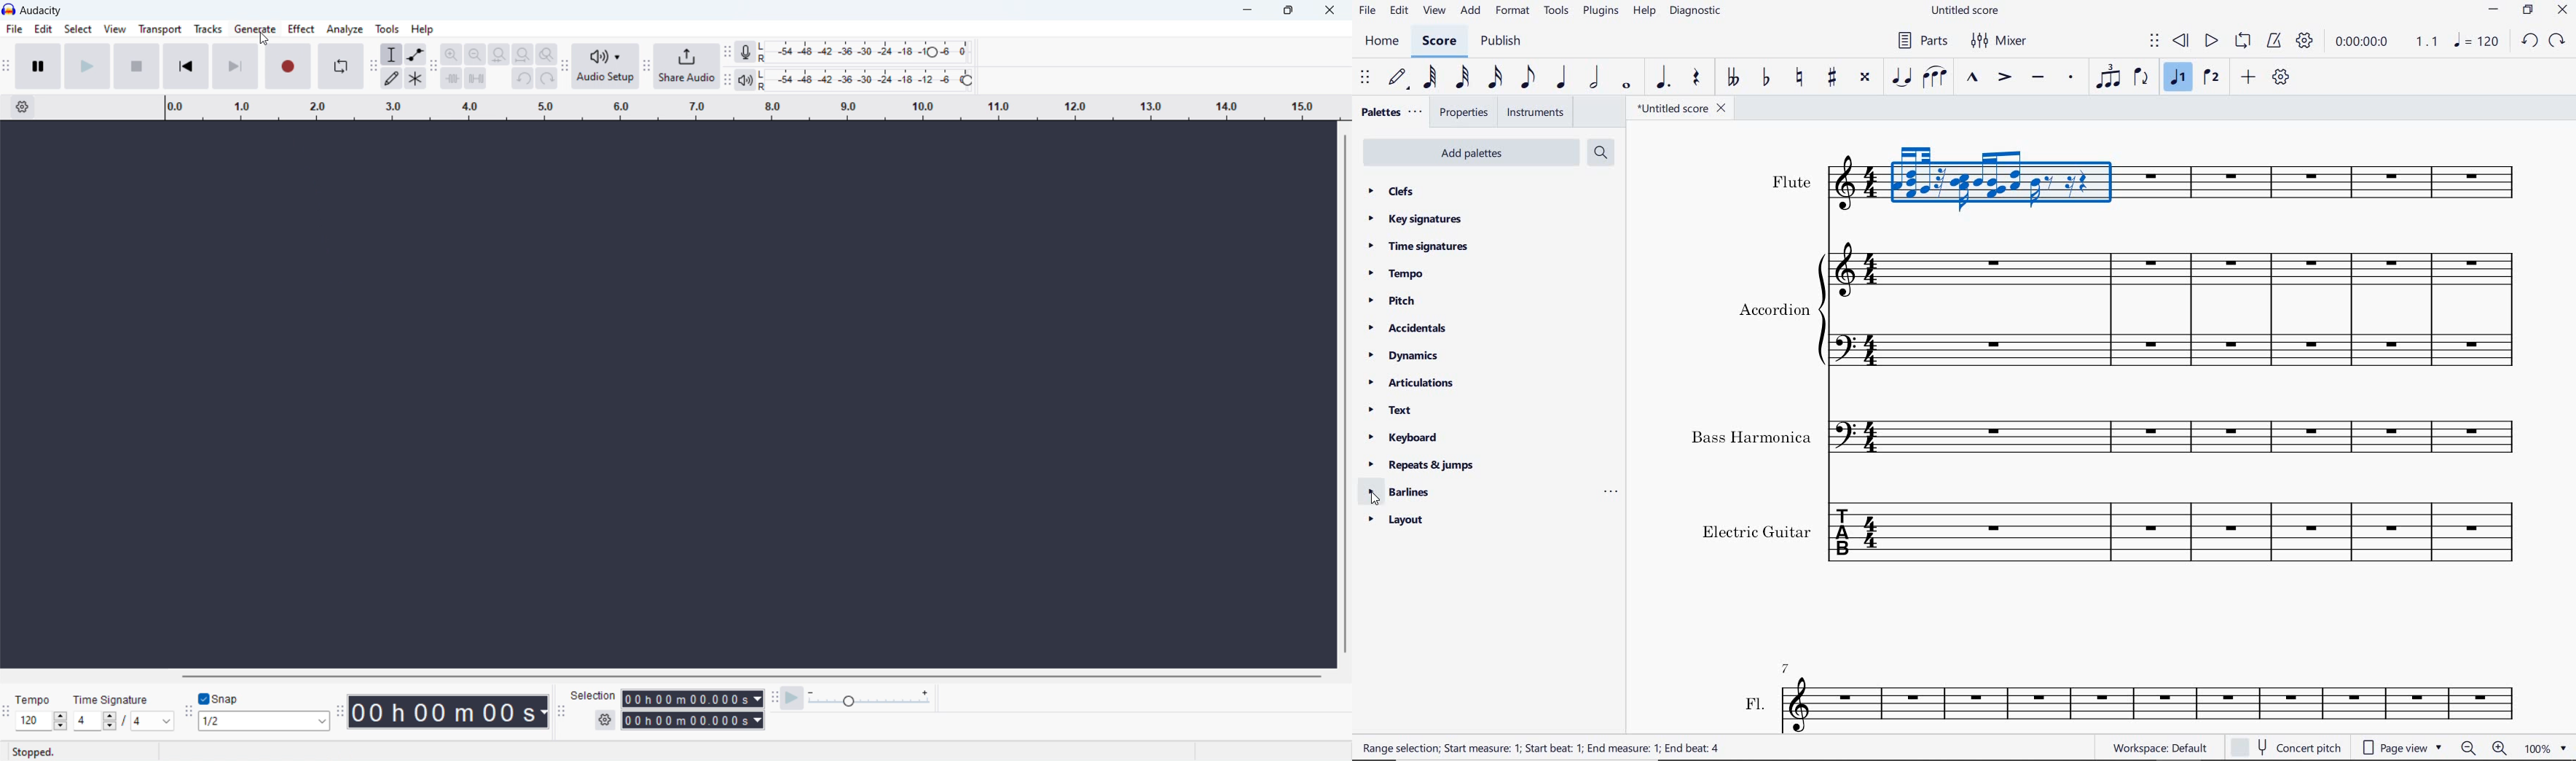 The height and width of the screenshot is (784, 2576). I want to click on snapping toolbar, so click(188, 710).